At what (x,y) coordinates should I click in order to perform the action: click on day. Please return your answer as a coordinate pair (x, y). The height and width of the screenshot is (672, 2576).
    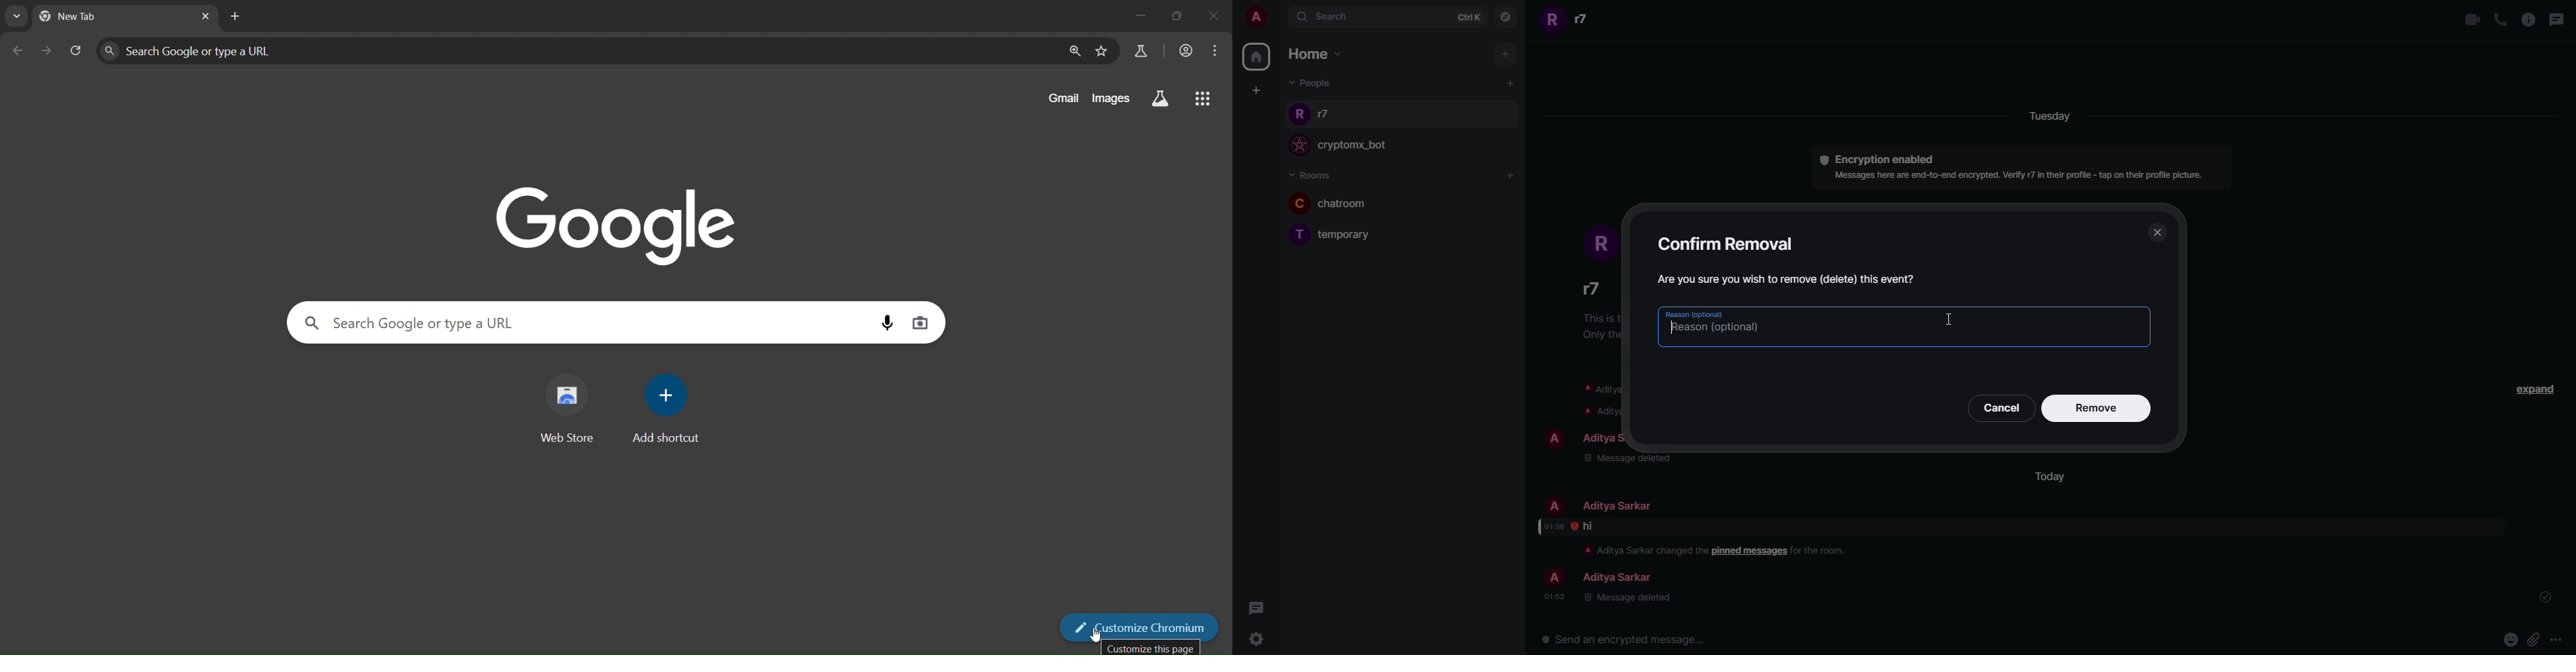
    Looking at the image, I should click on (2048, 477).